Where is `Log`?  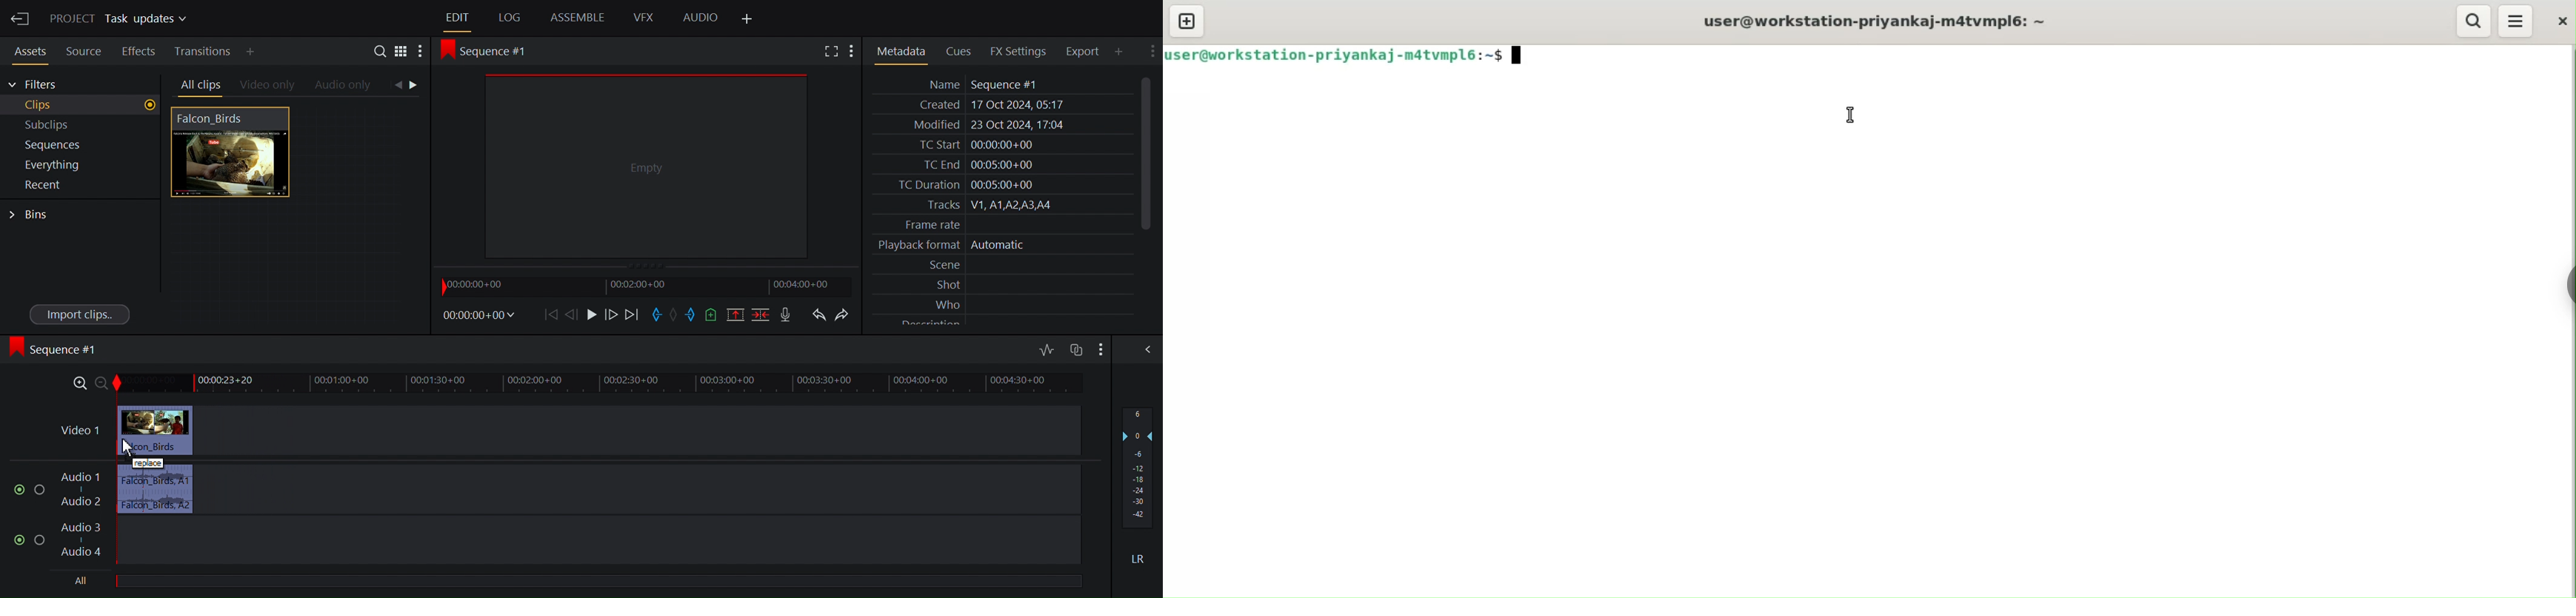 Log is located at coordinates (509, 18).